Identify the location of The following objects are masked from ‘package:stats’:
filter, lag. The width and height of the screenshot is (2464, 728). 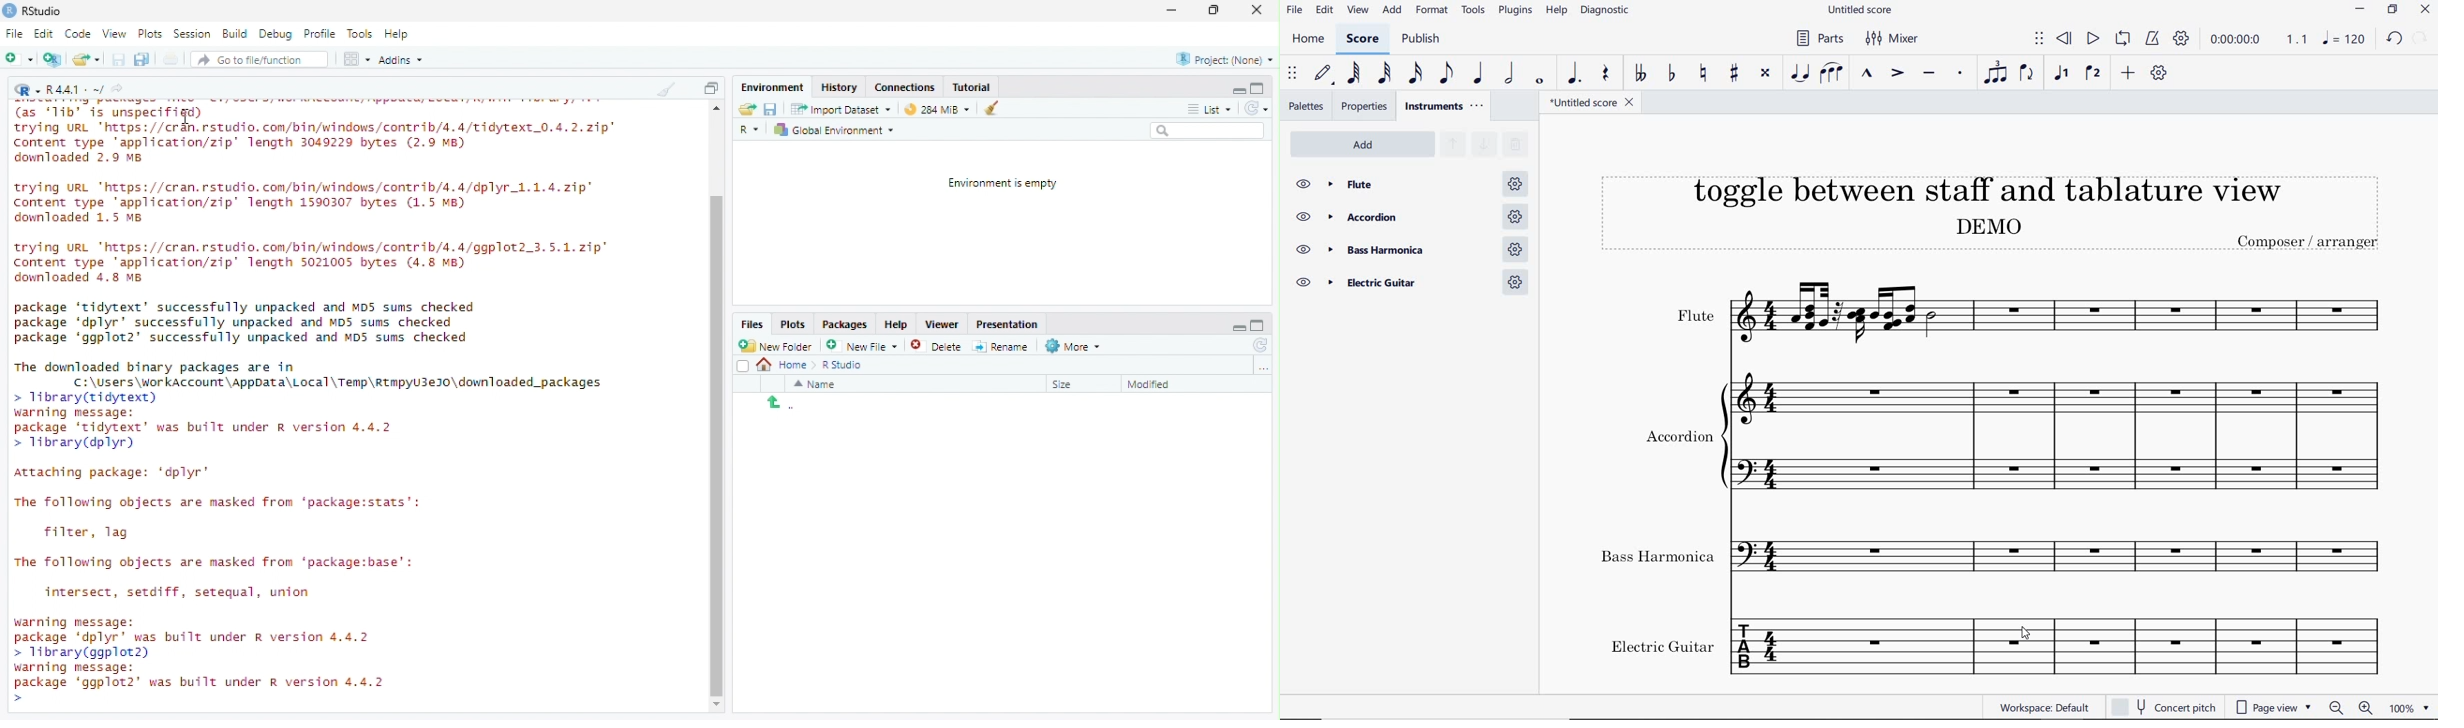
(222, 520).